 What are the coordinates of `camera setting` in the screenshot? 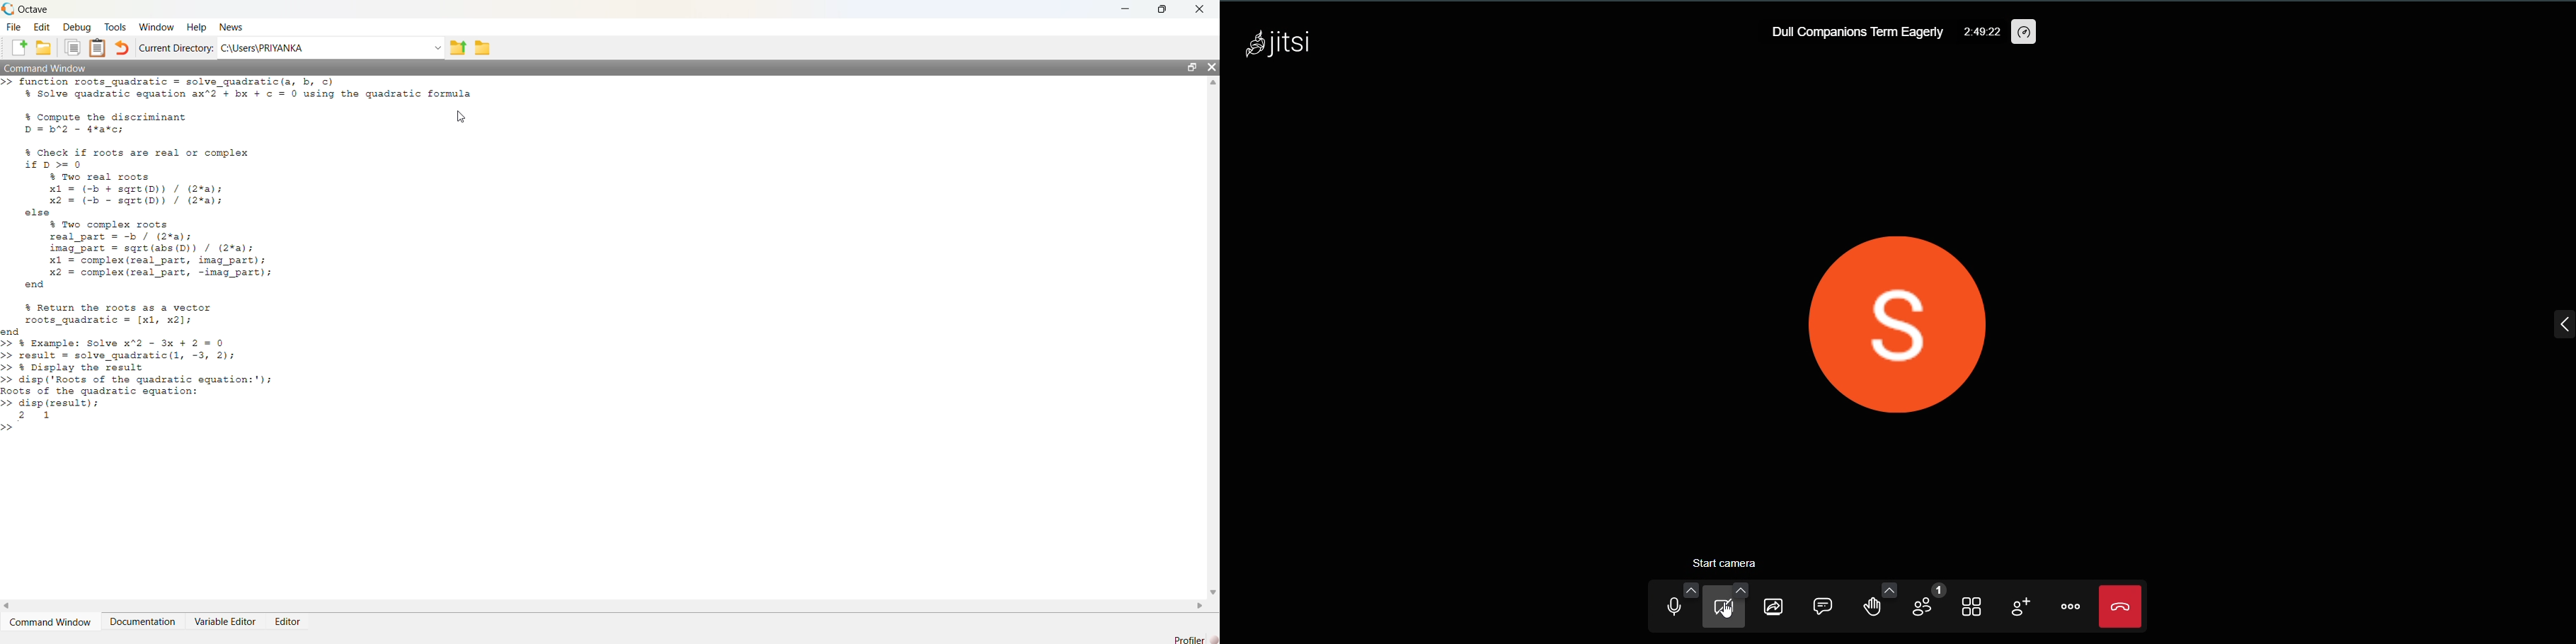 It's located at (1735, 590).